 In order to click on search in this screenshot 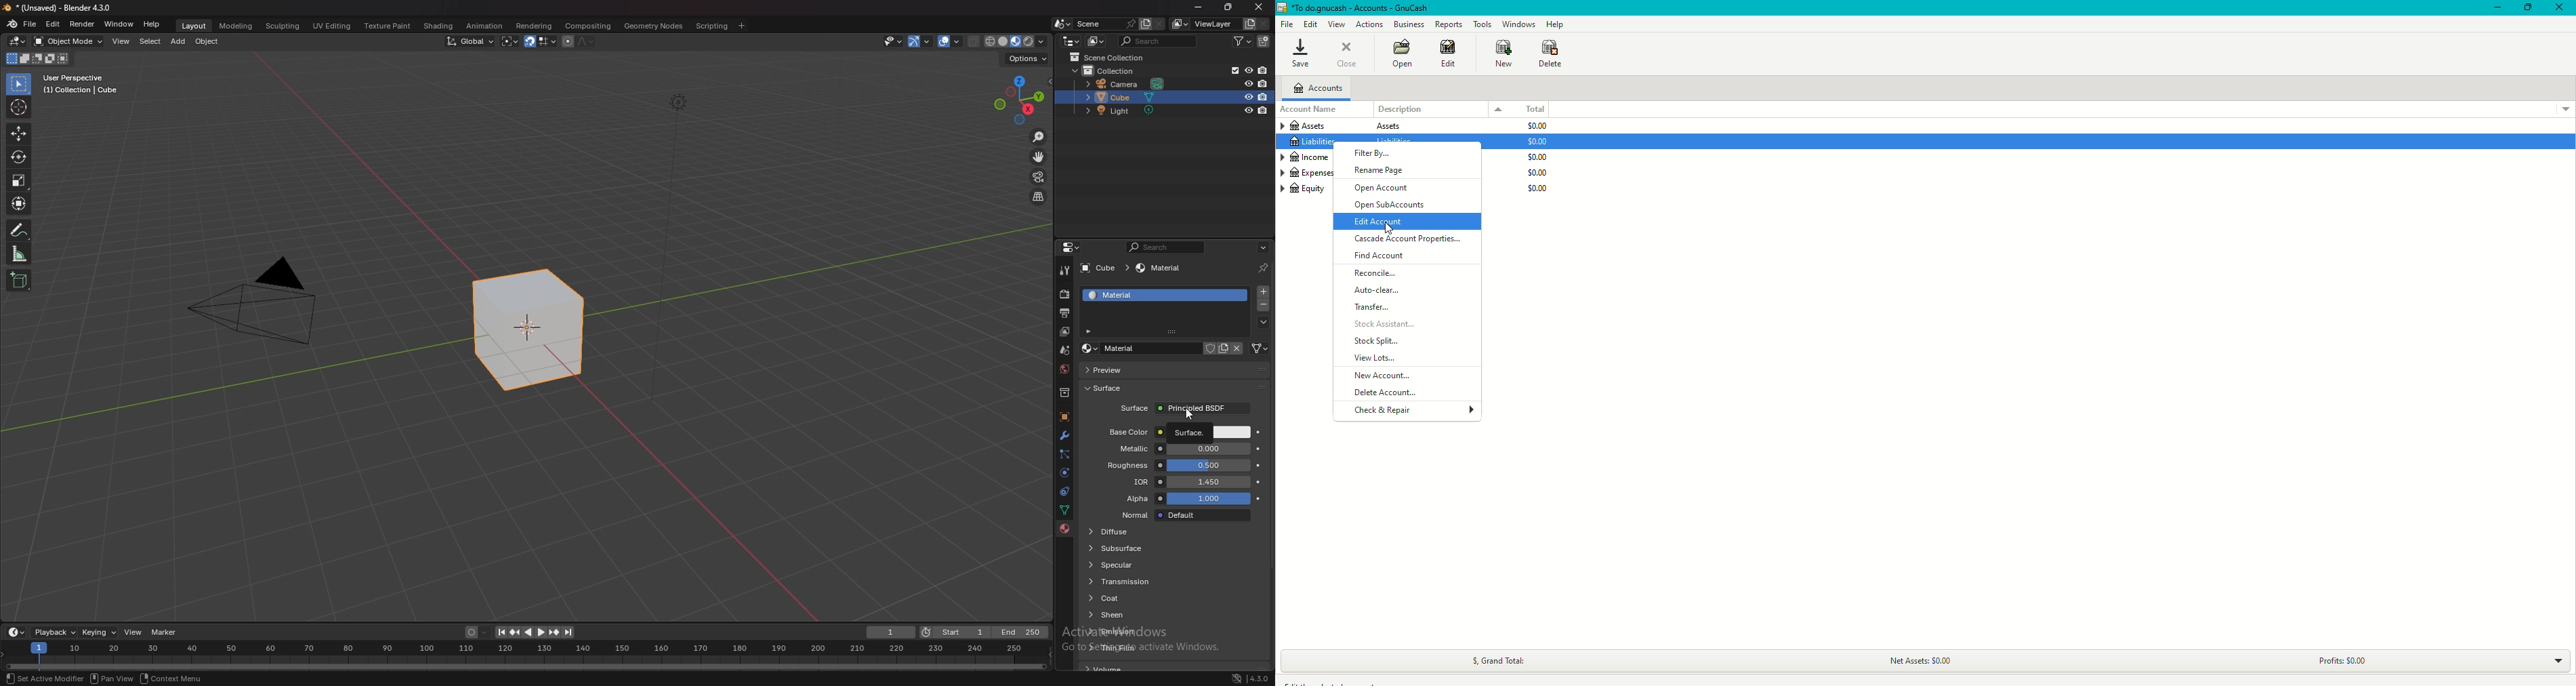, I will do `click(1169, 247)`.